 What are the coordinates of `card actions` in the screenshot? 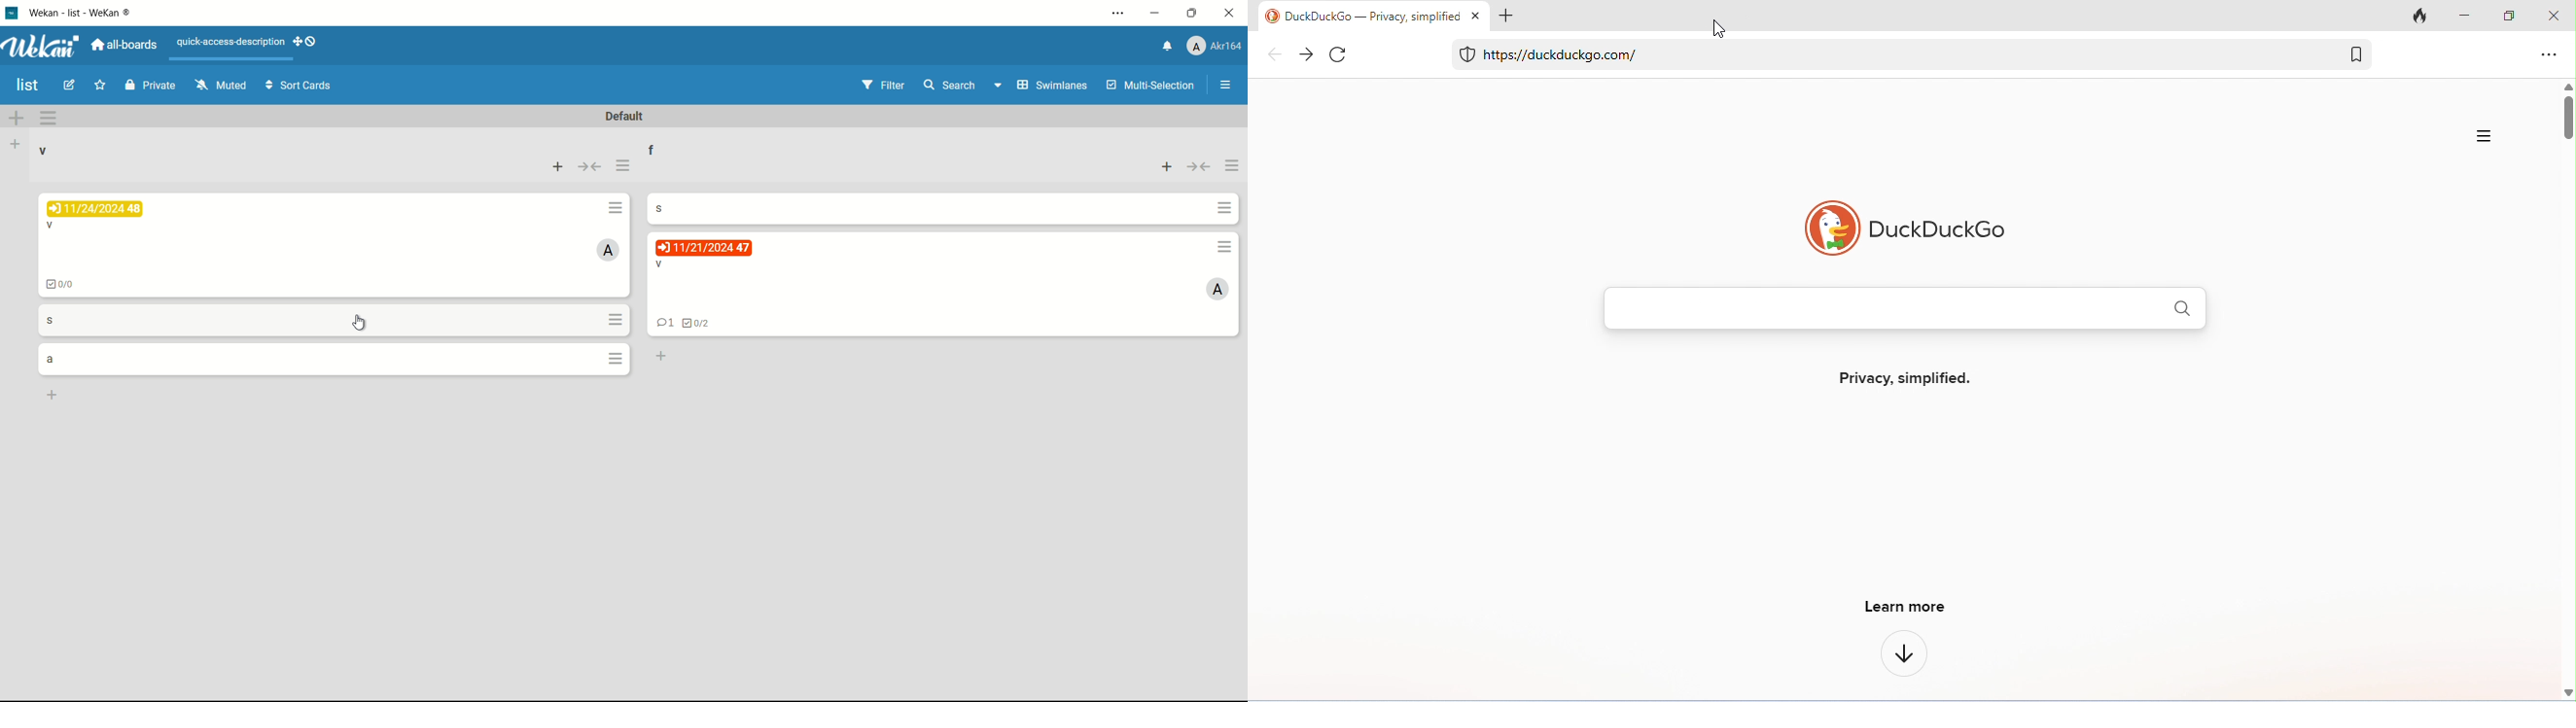 It's located at (617, 319).